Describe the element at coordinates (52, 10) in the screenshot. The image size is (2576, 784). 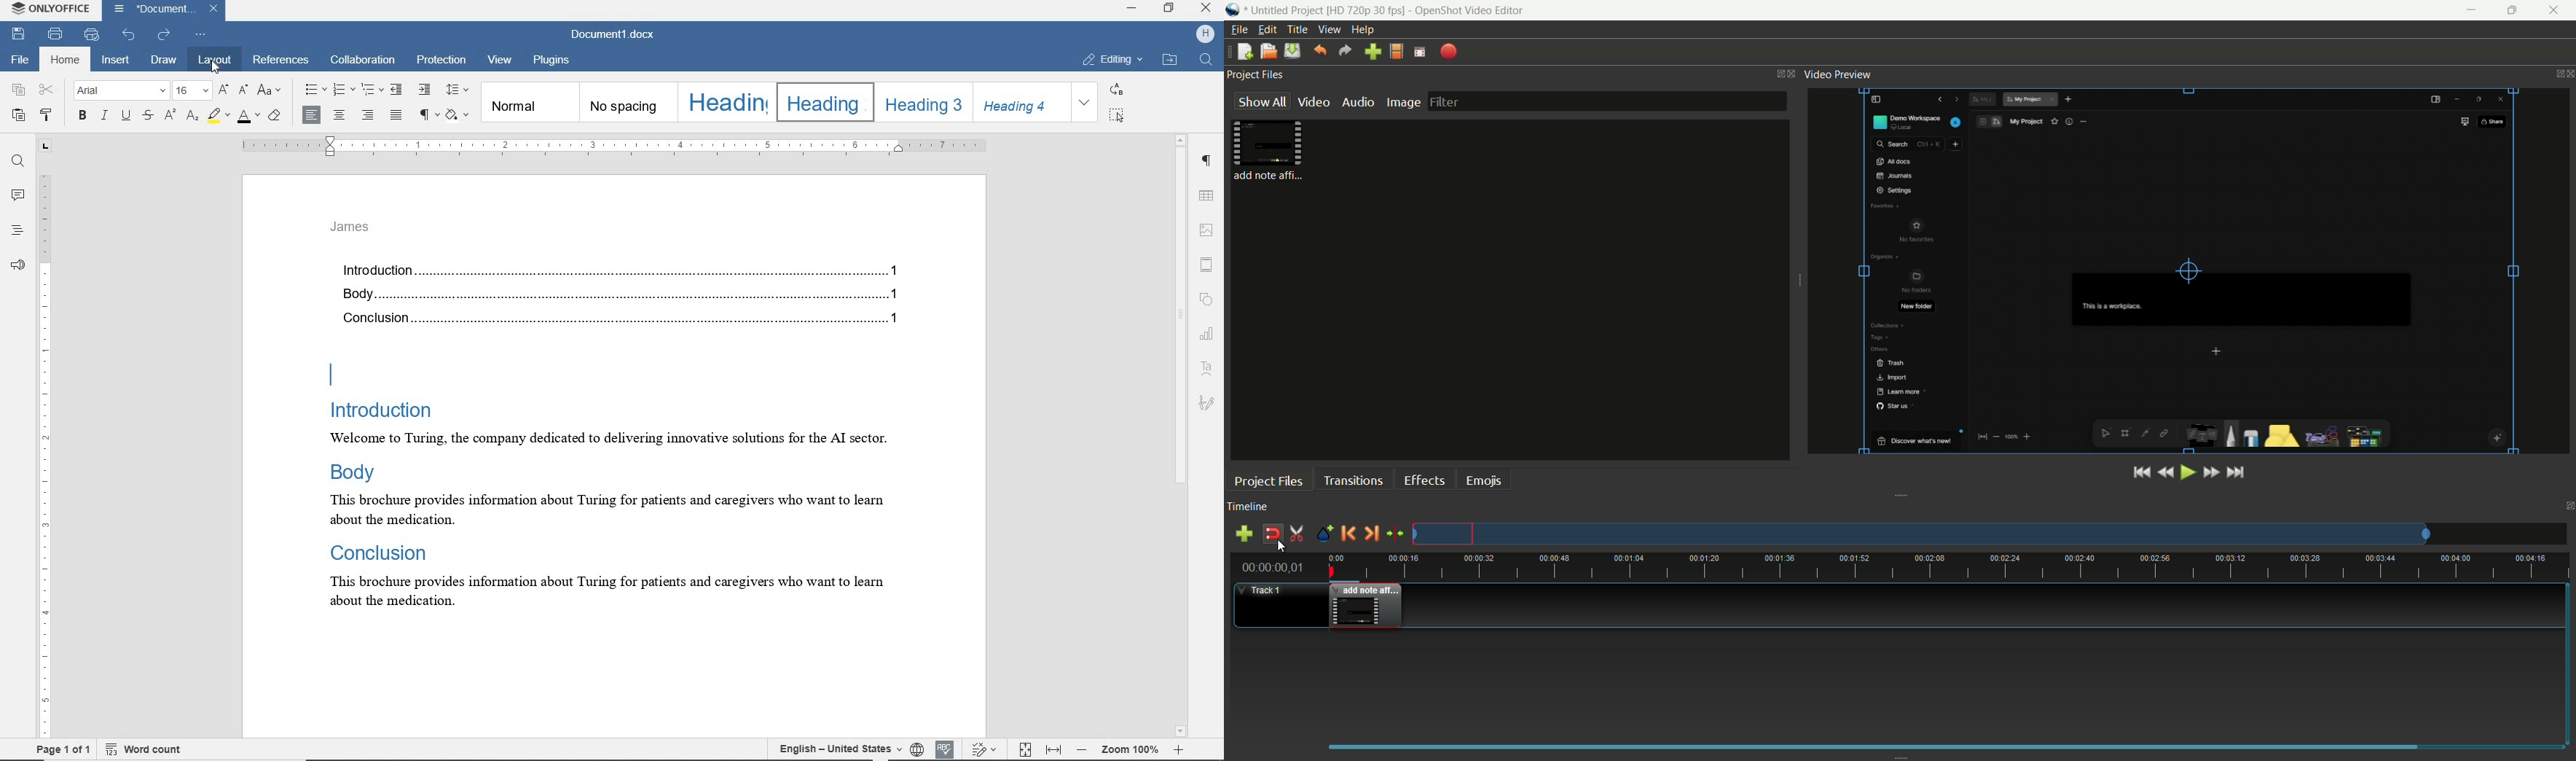
I see `system name` at that location.